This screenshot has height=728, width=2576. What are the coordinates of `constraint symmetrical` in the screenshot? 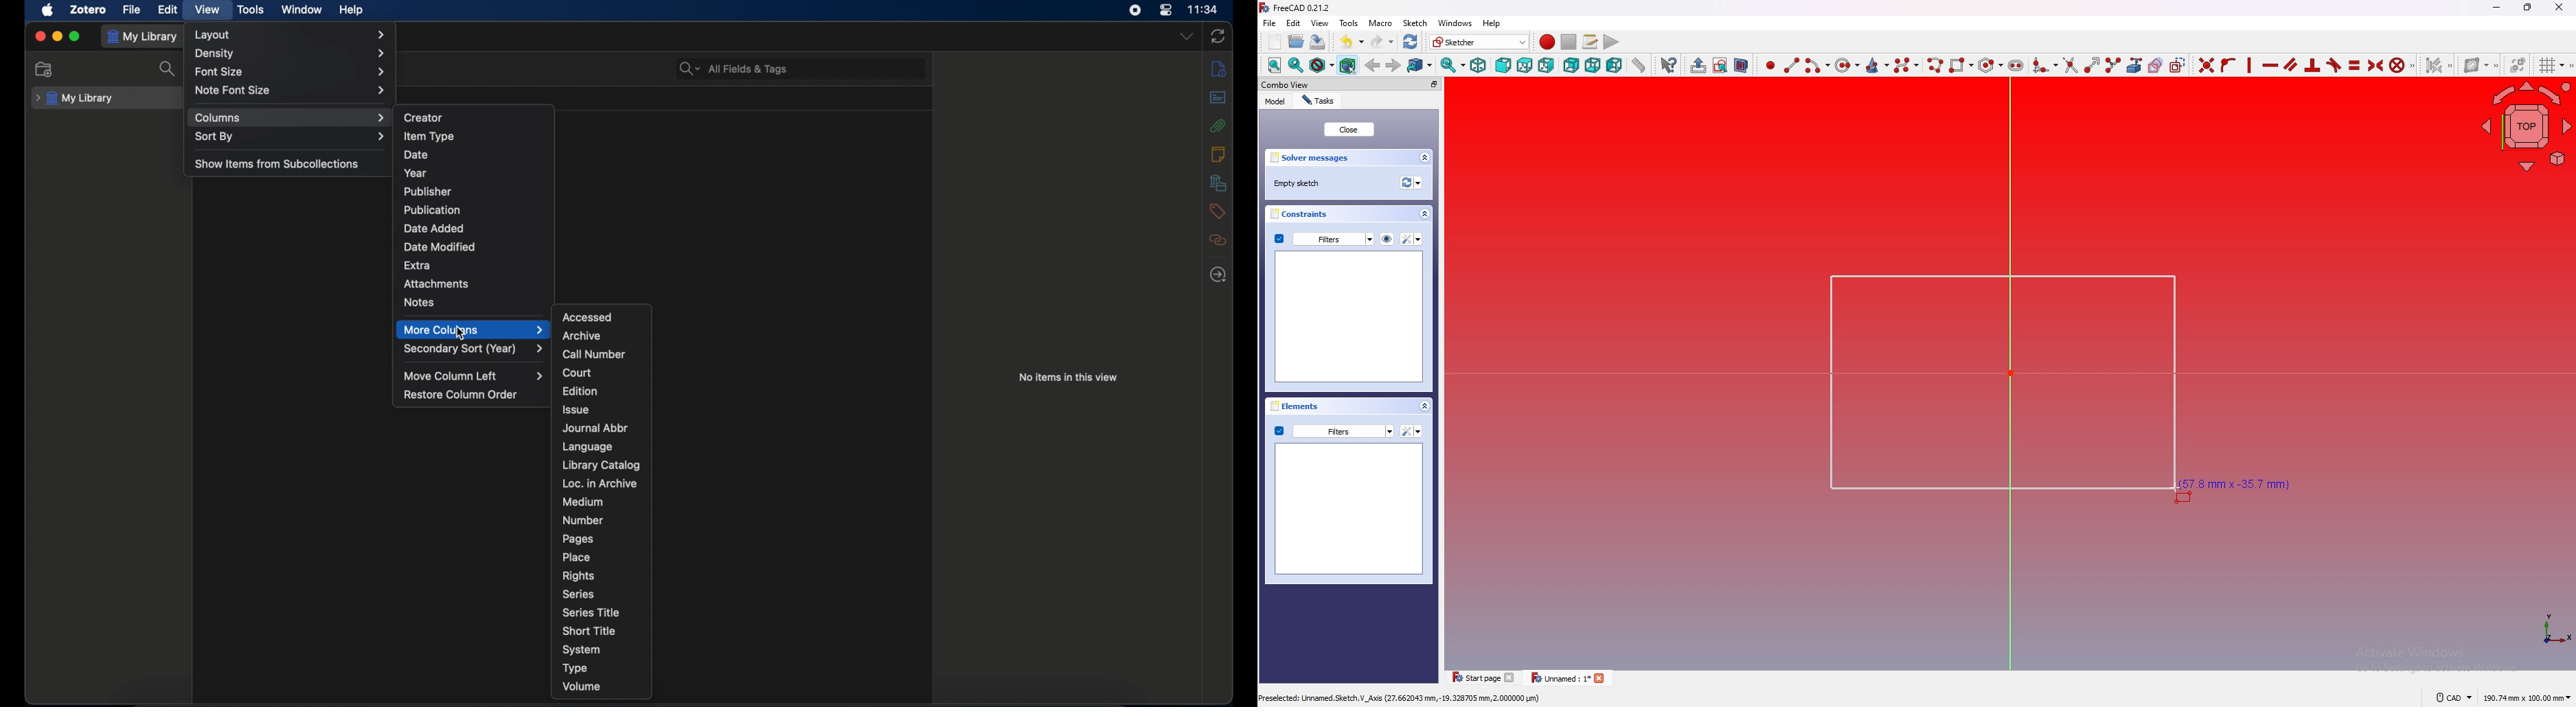 It's located at (2376, 66).